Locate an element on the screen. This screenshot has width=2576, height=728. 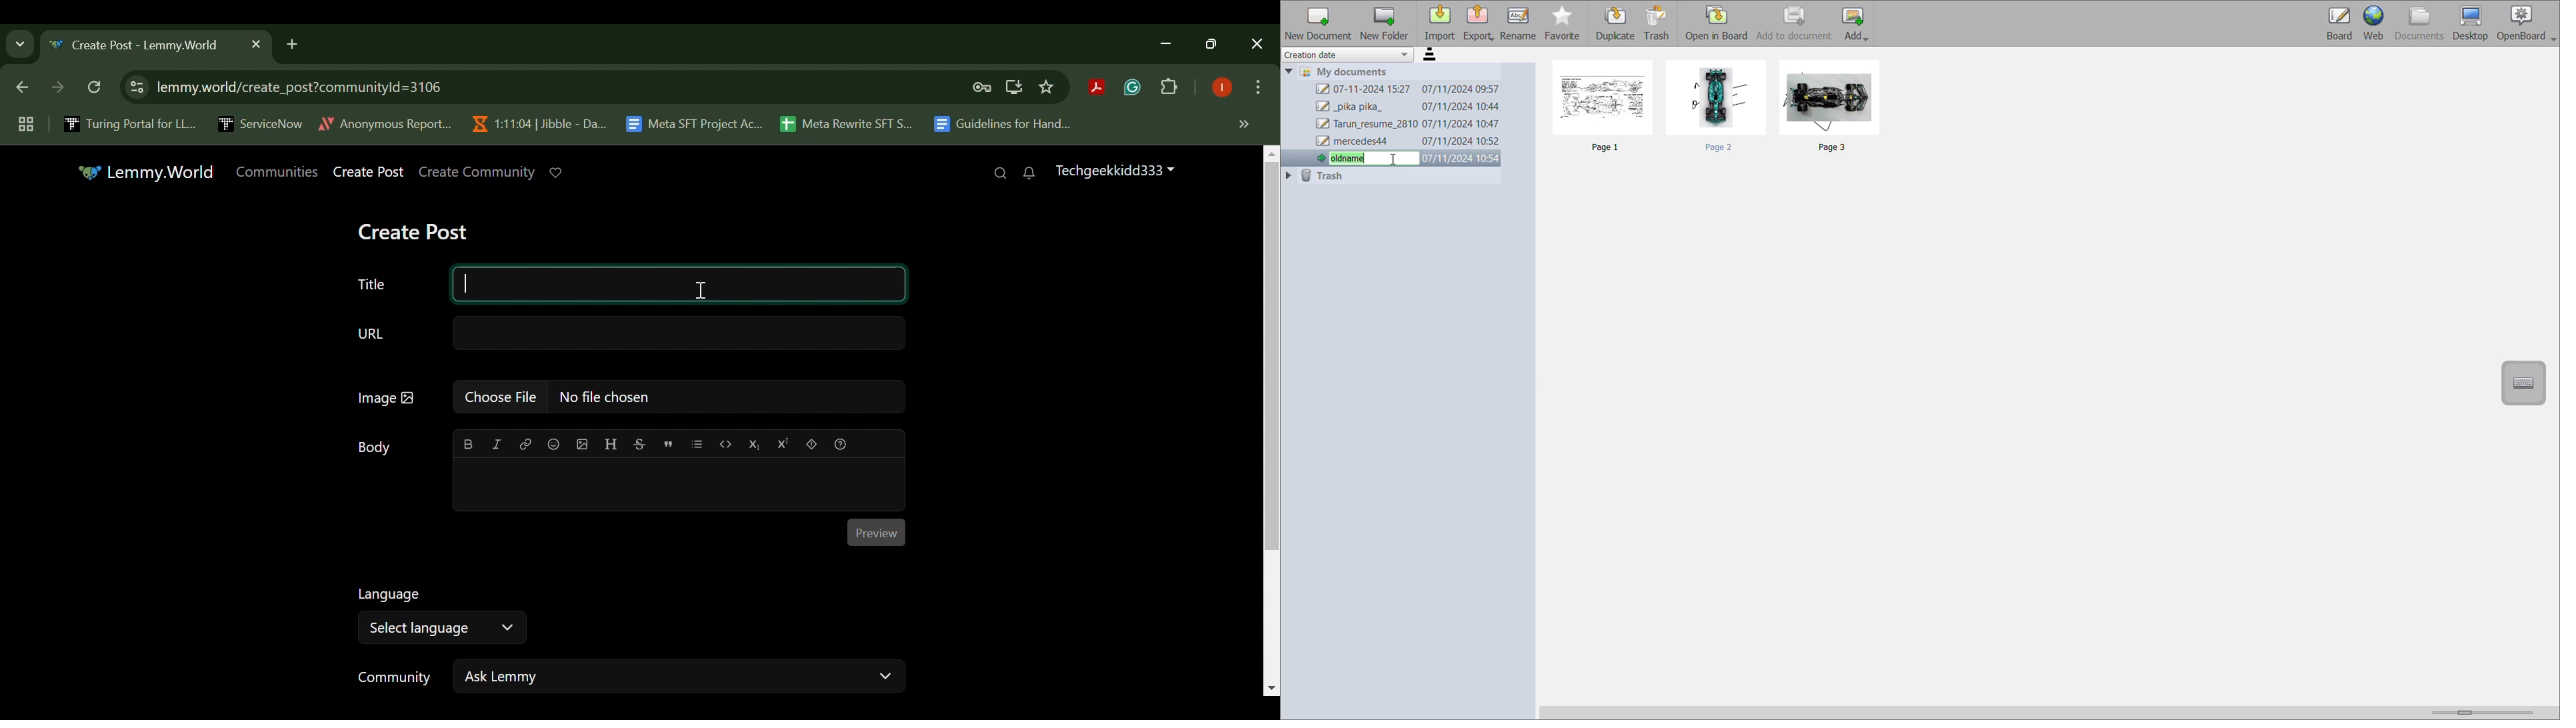
Close Tab is located at coordinates (254, 44).